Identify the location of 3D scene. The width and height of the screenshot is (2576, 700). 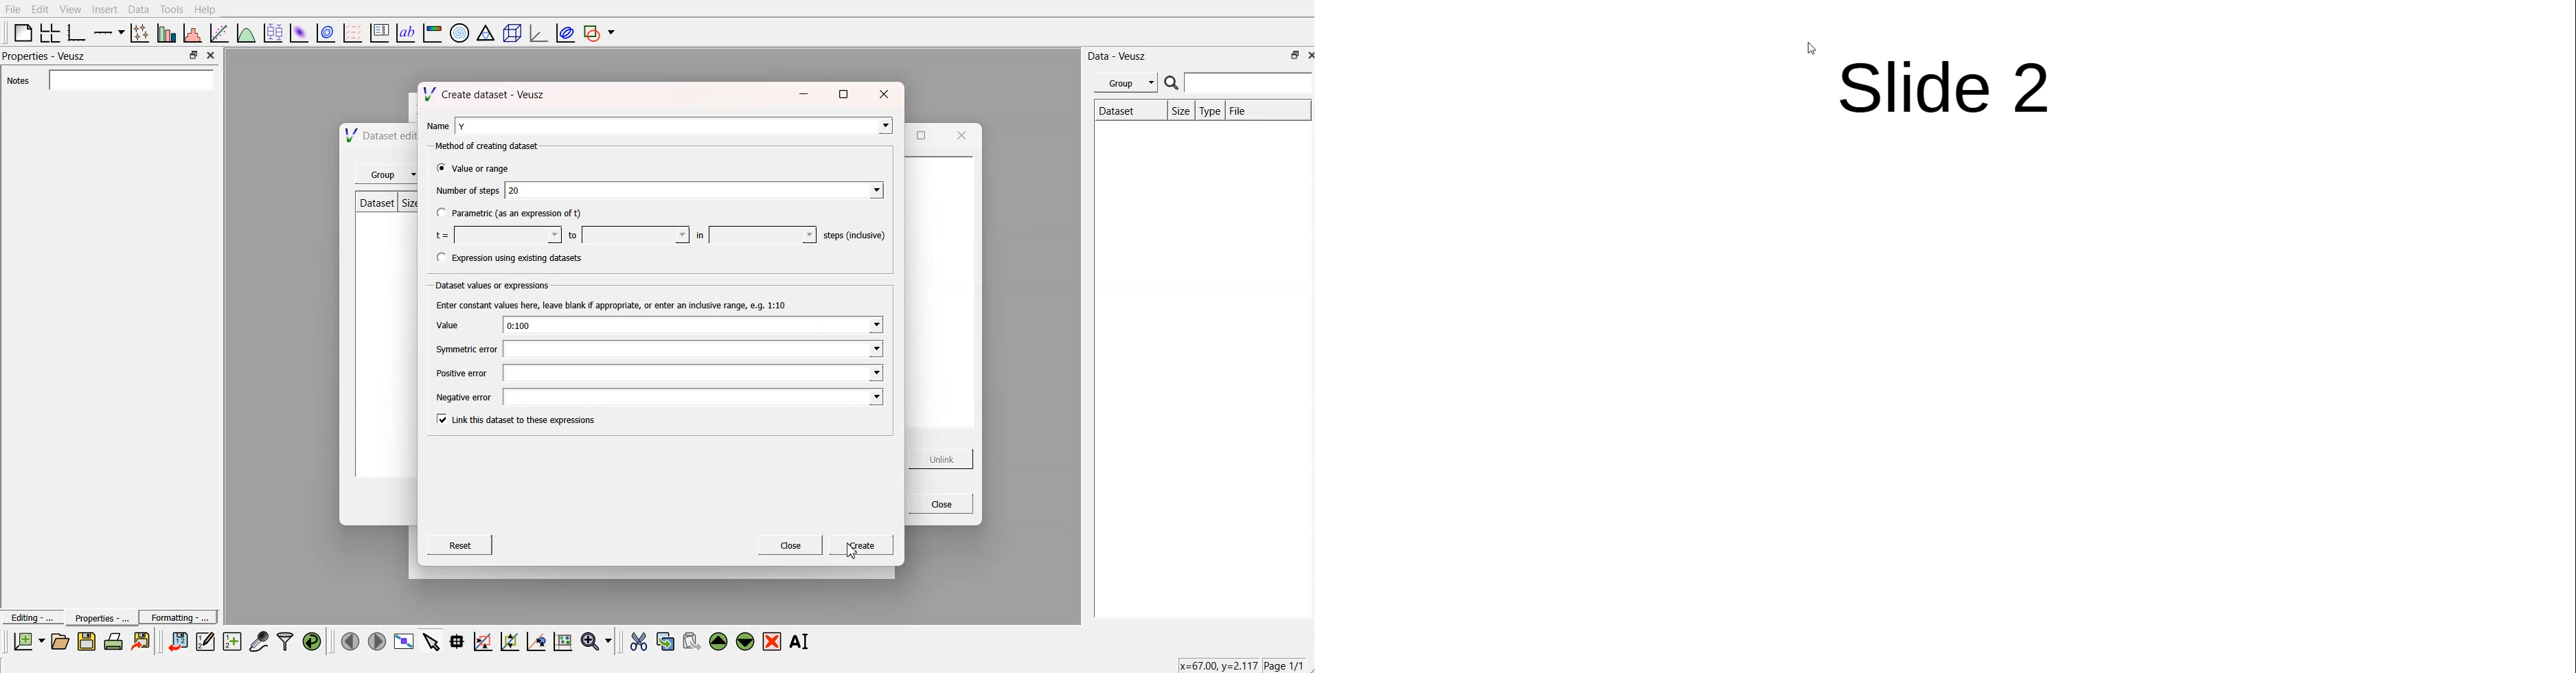
(512, 32).